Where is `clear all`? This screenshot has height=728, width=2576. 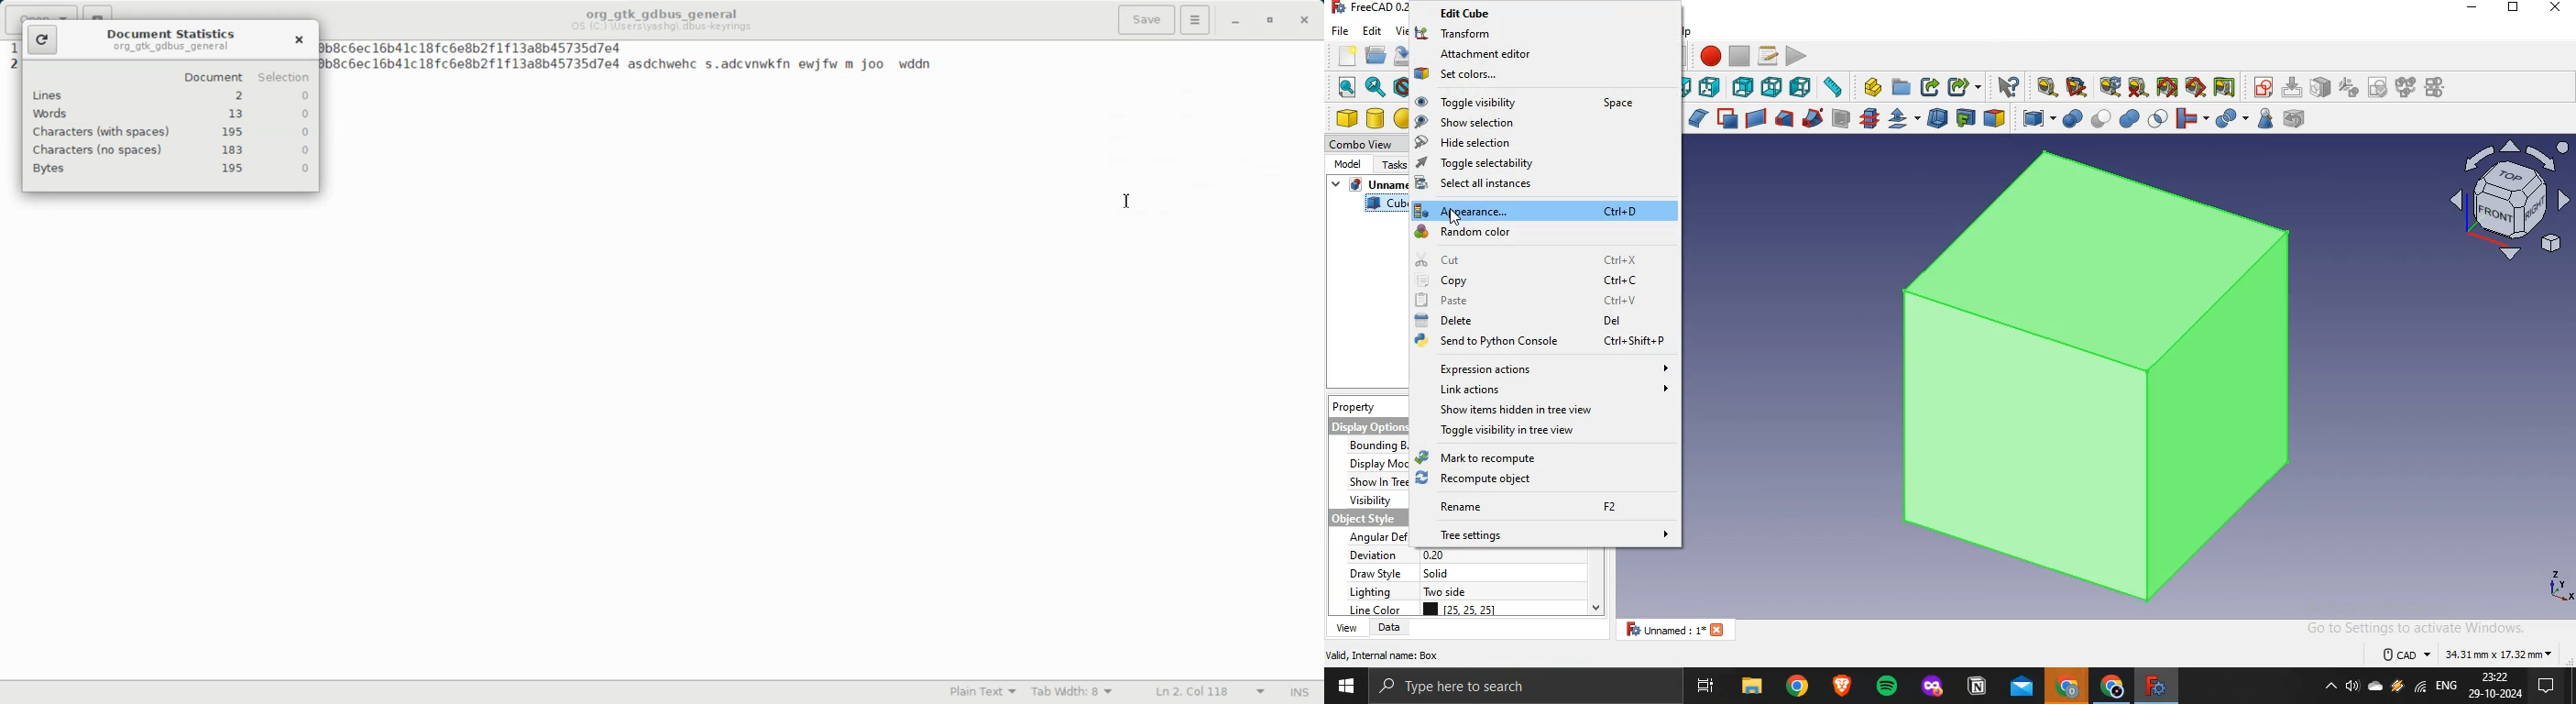
clear all is located at coordinates (2138, 87).